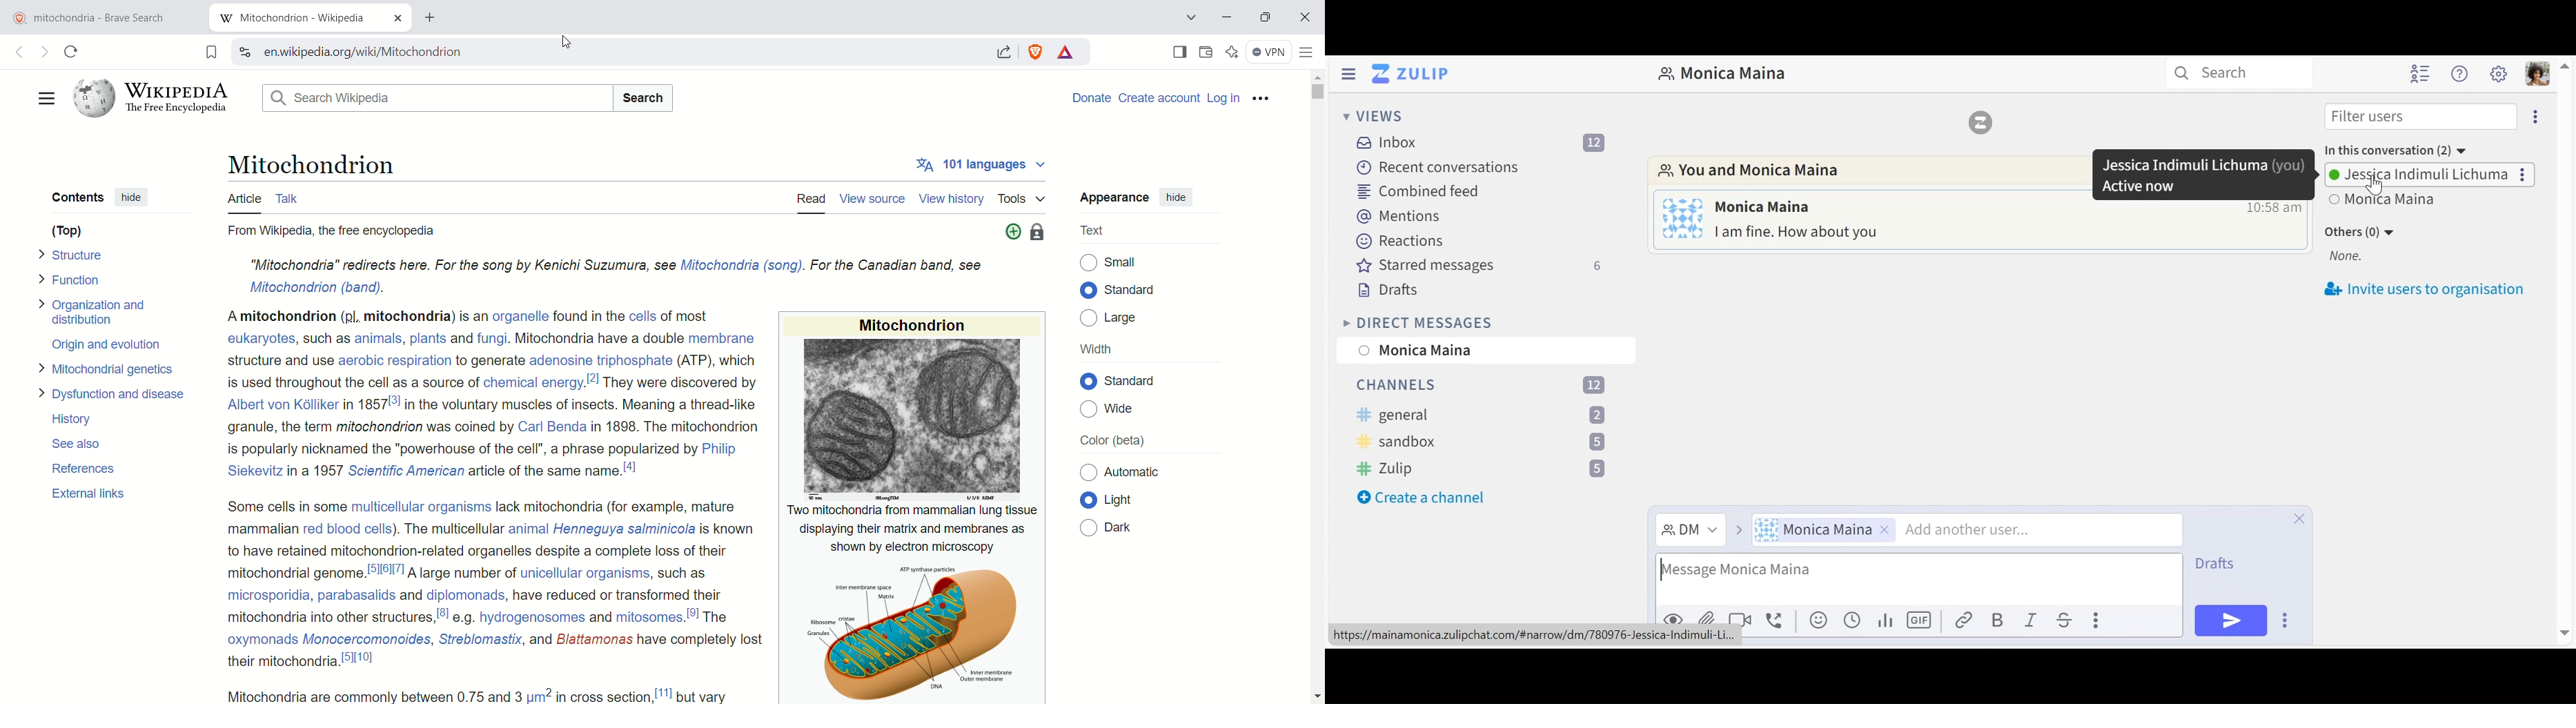 This screenshot has height=728, width=2576. Describe the element at coordinates (1097, 348) in the screenshot. I see `Width` at that location.